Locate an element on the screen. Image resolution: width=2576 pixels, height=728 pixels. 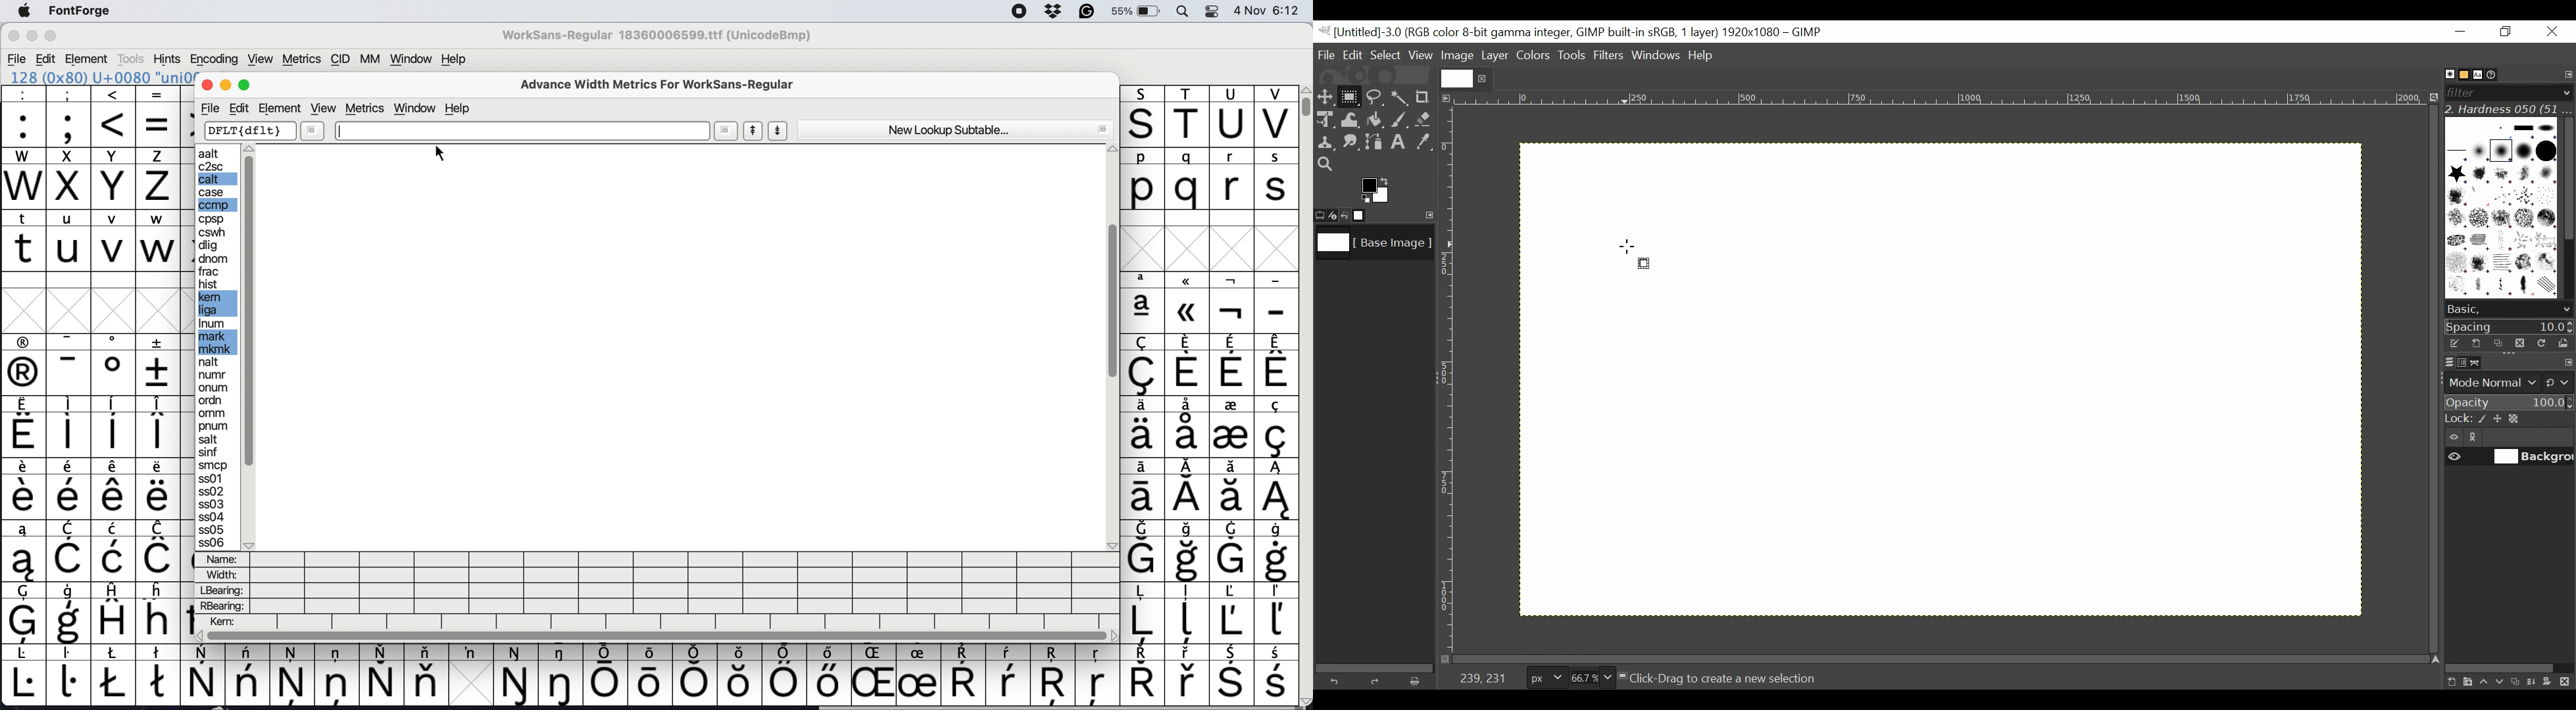
Color picker tool is located at coordinates (1425, 143).